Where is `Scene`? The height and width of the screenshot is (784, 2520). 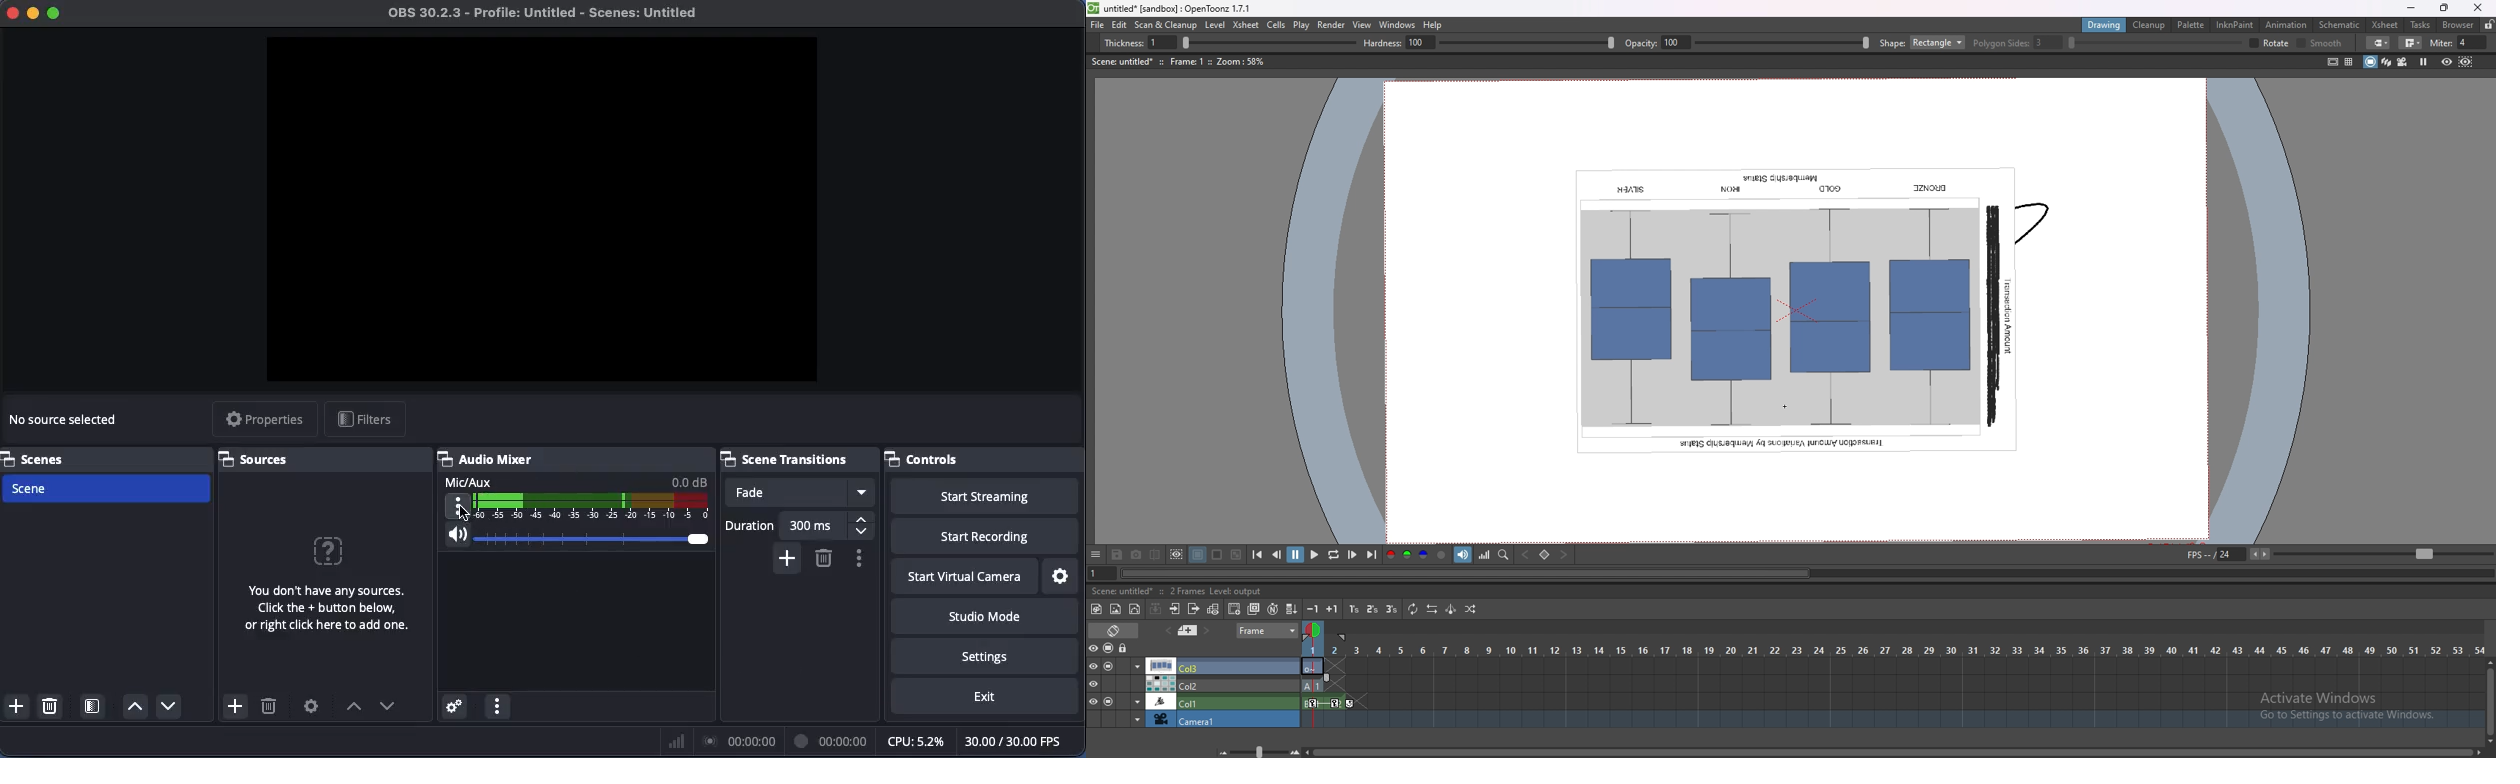 Scene is located at coordinates (111, 486).